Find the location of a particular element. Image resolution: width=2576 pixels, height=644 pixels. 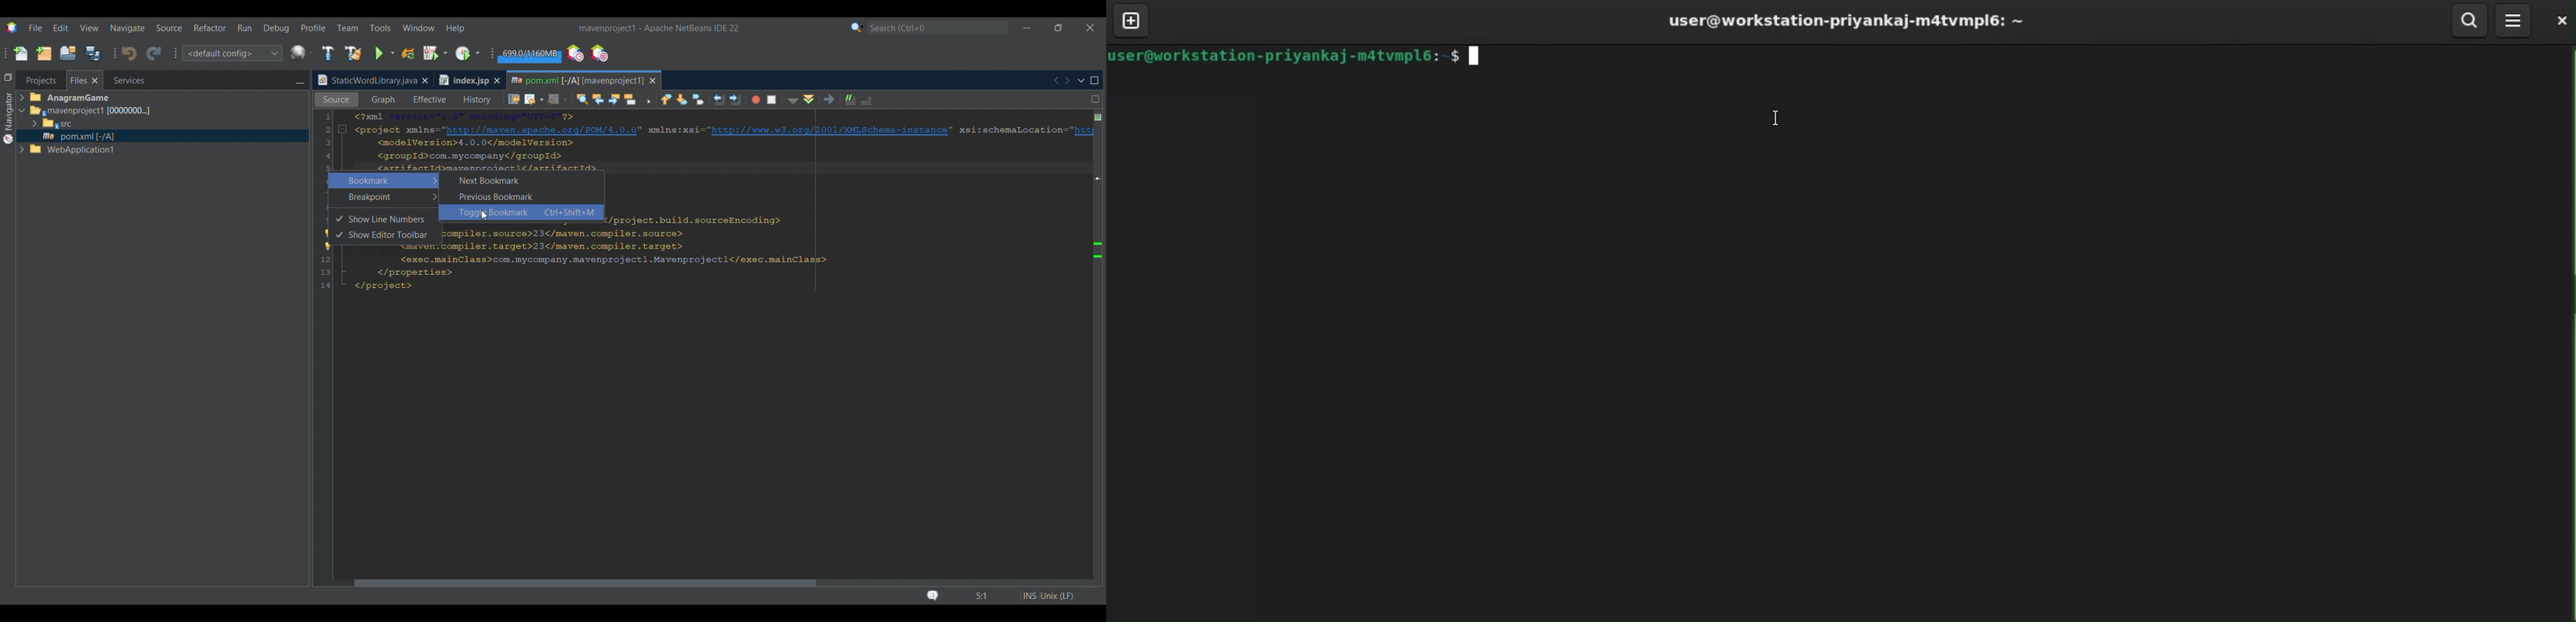

Profile the IDE is located at coordinates (576, 54).